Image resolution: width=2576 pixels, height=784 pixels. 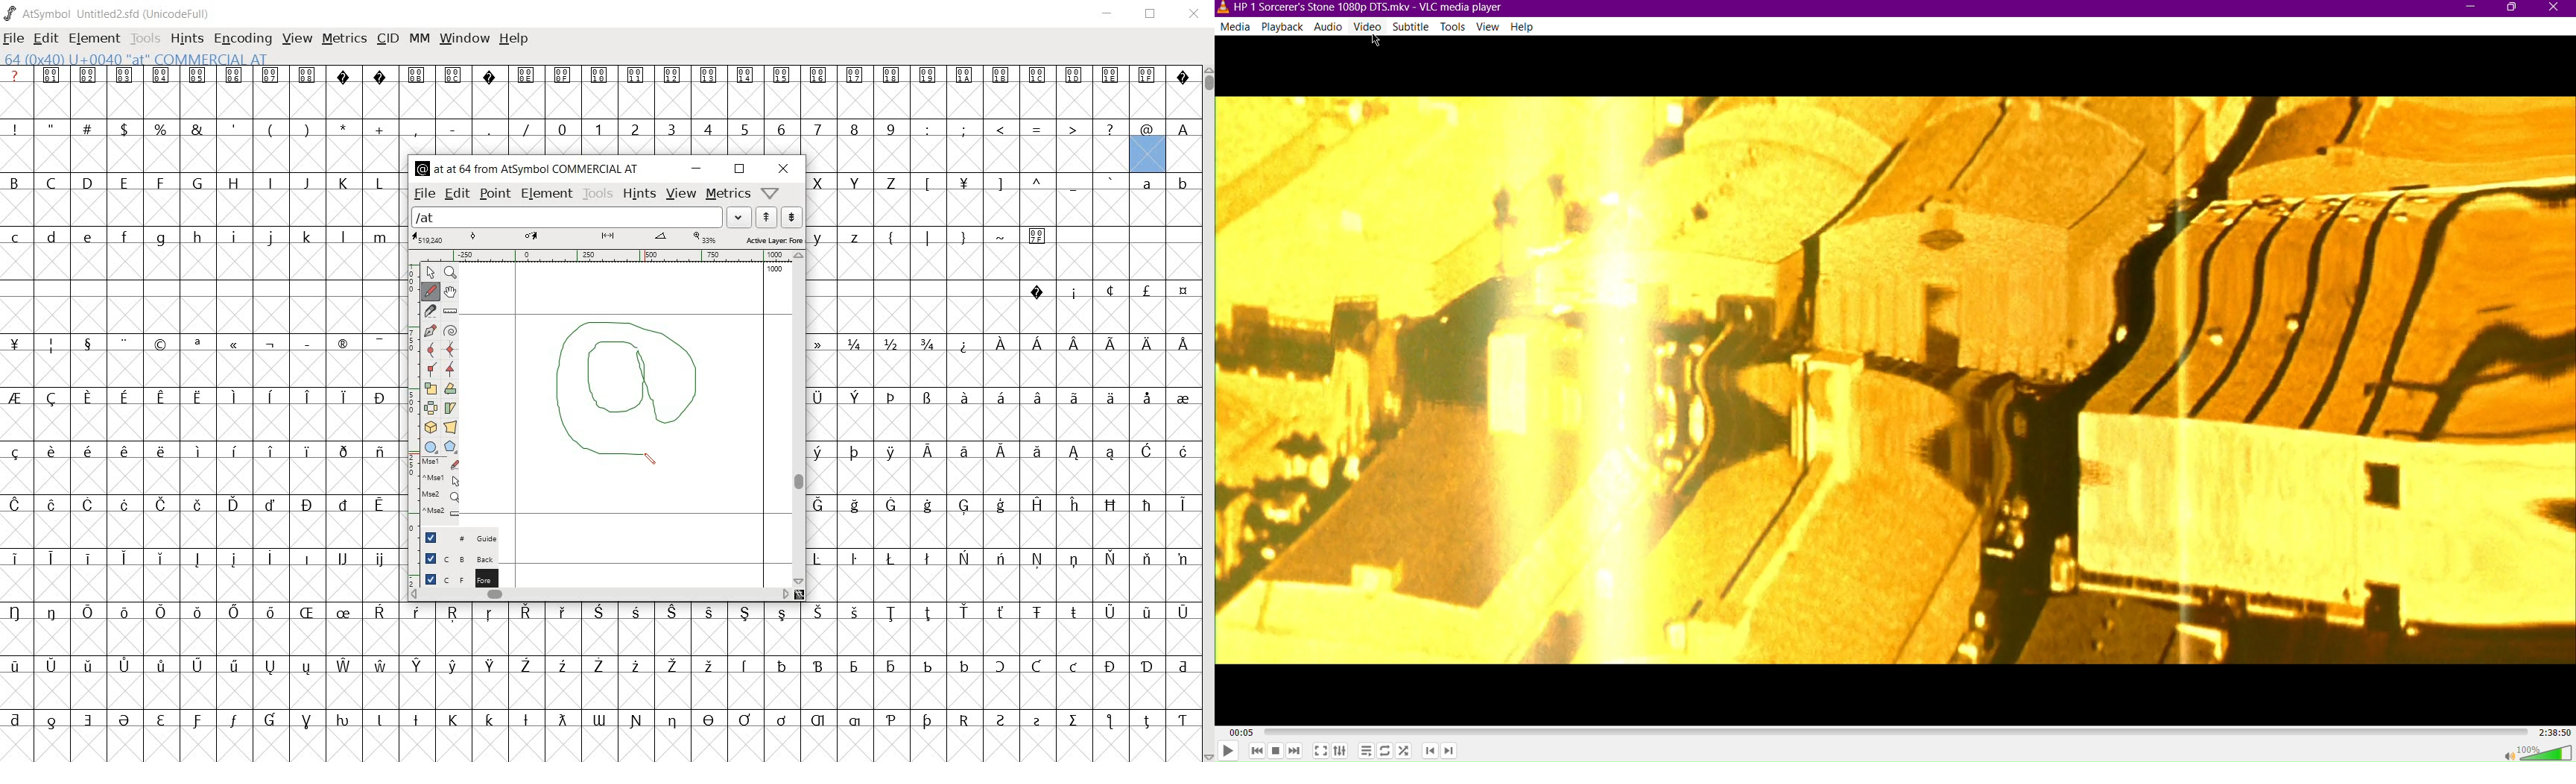 I want to click on FILE, so click(x=13, y=40).